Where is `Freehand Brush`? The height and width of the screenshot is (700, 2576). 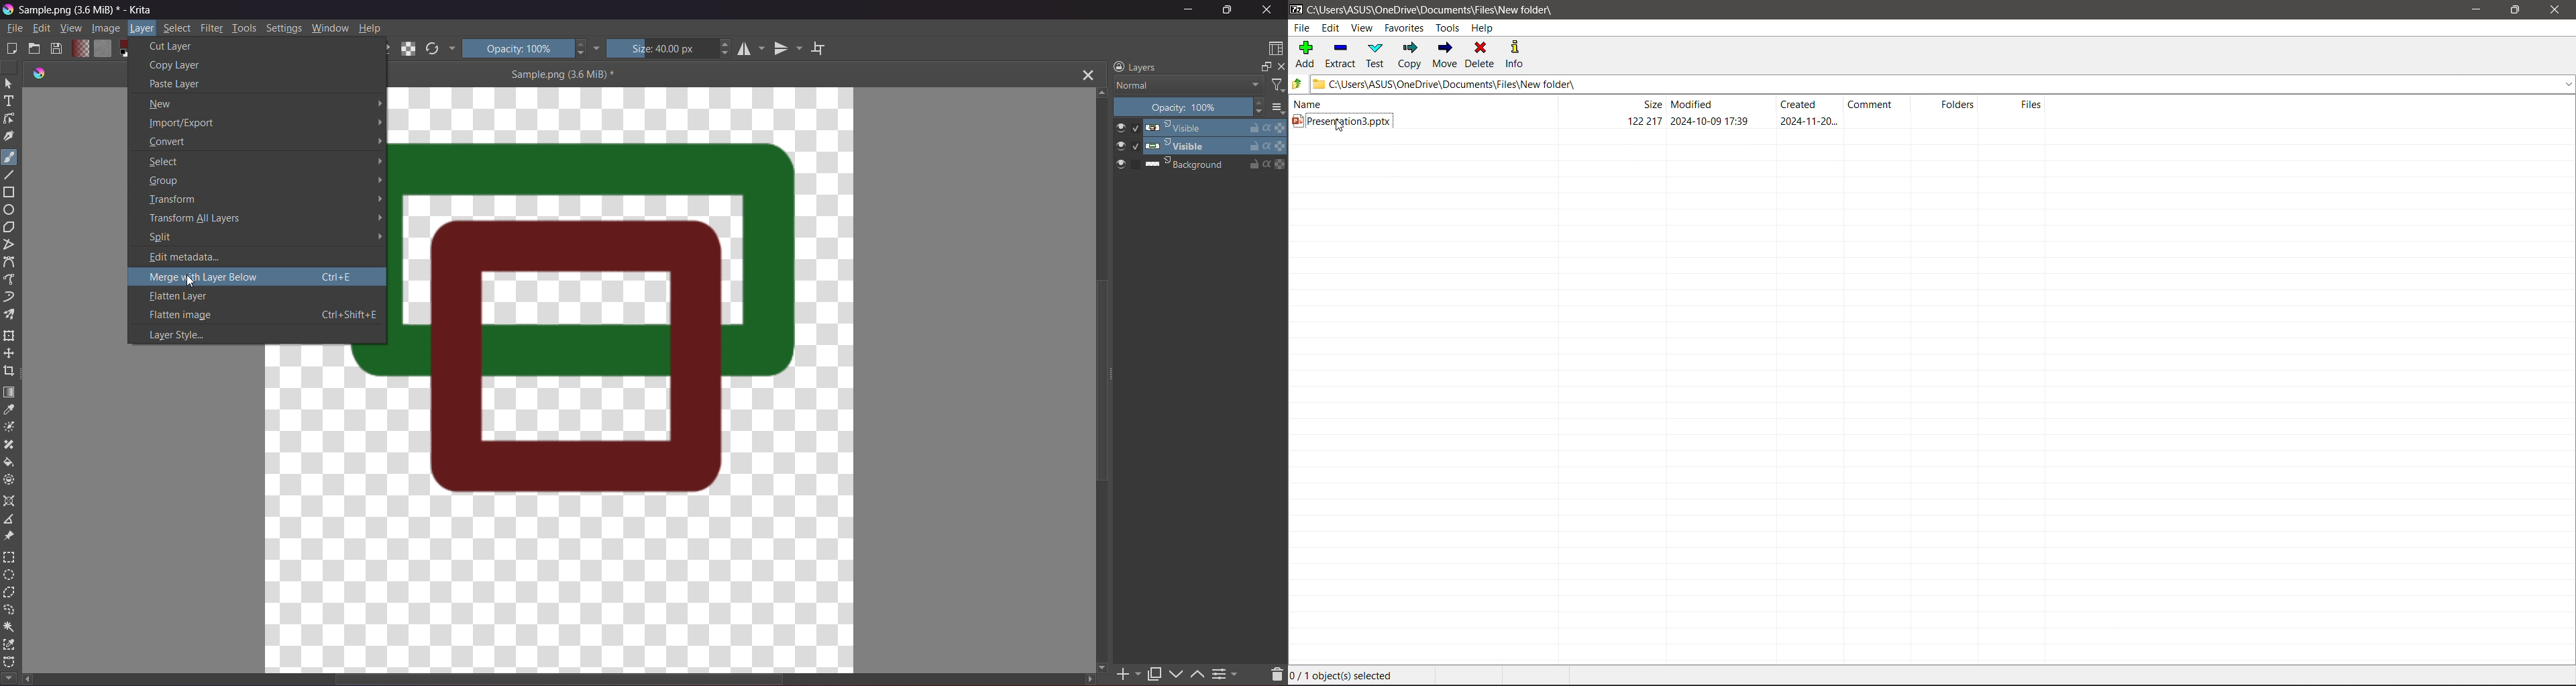
Freehand Brush is located at coordinates (9, 155).